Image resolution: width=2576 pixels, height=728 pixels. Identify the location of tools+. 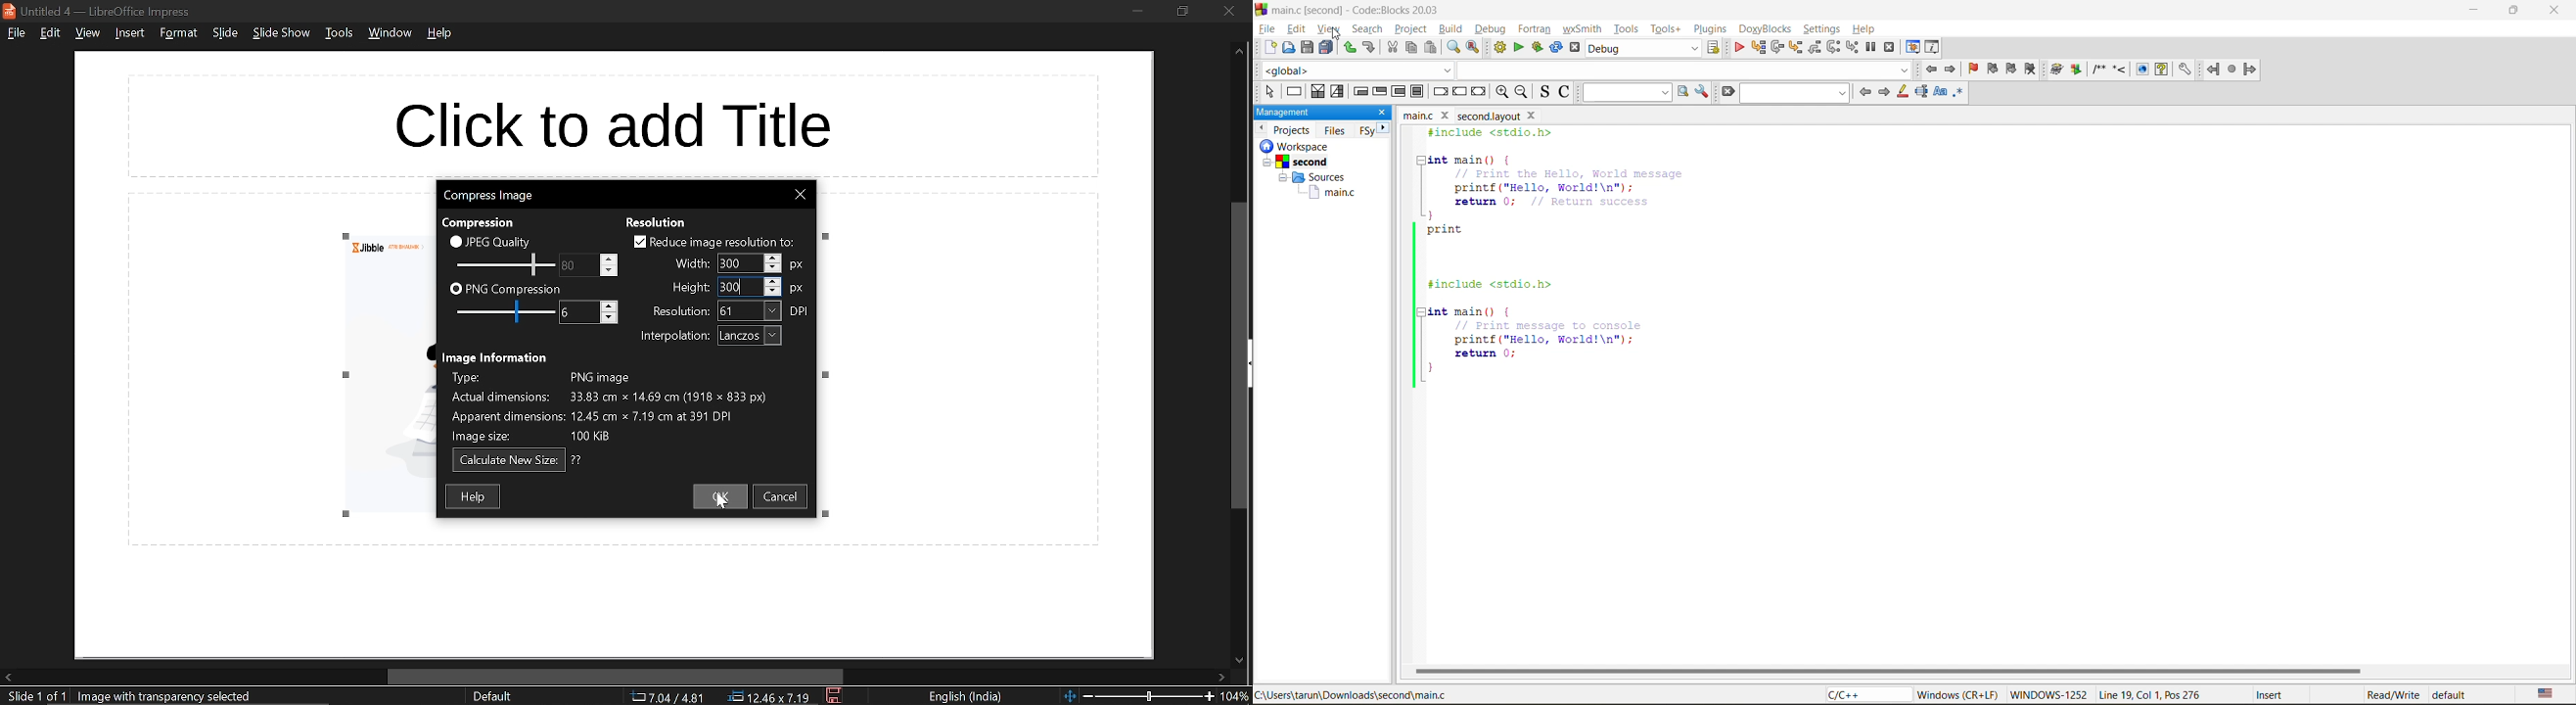
(1666, 29).